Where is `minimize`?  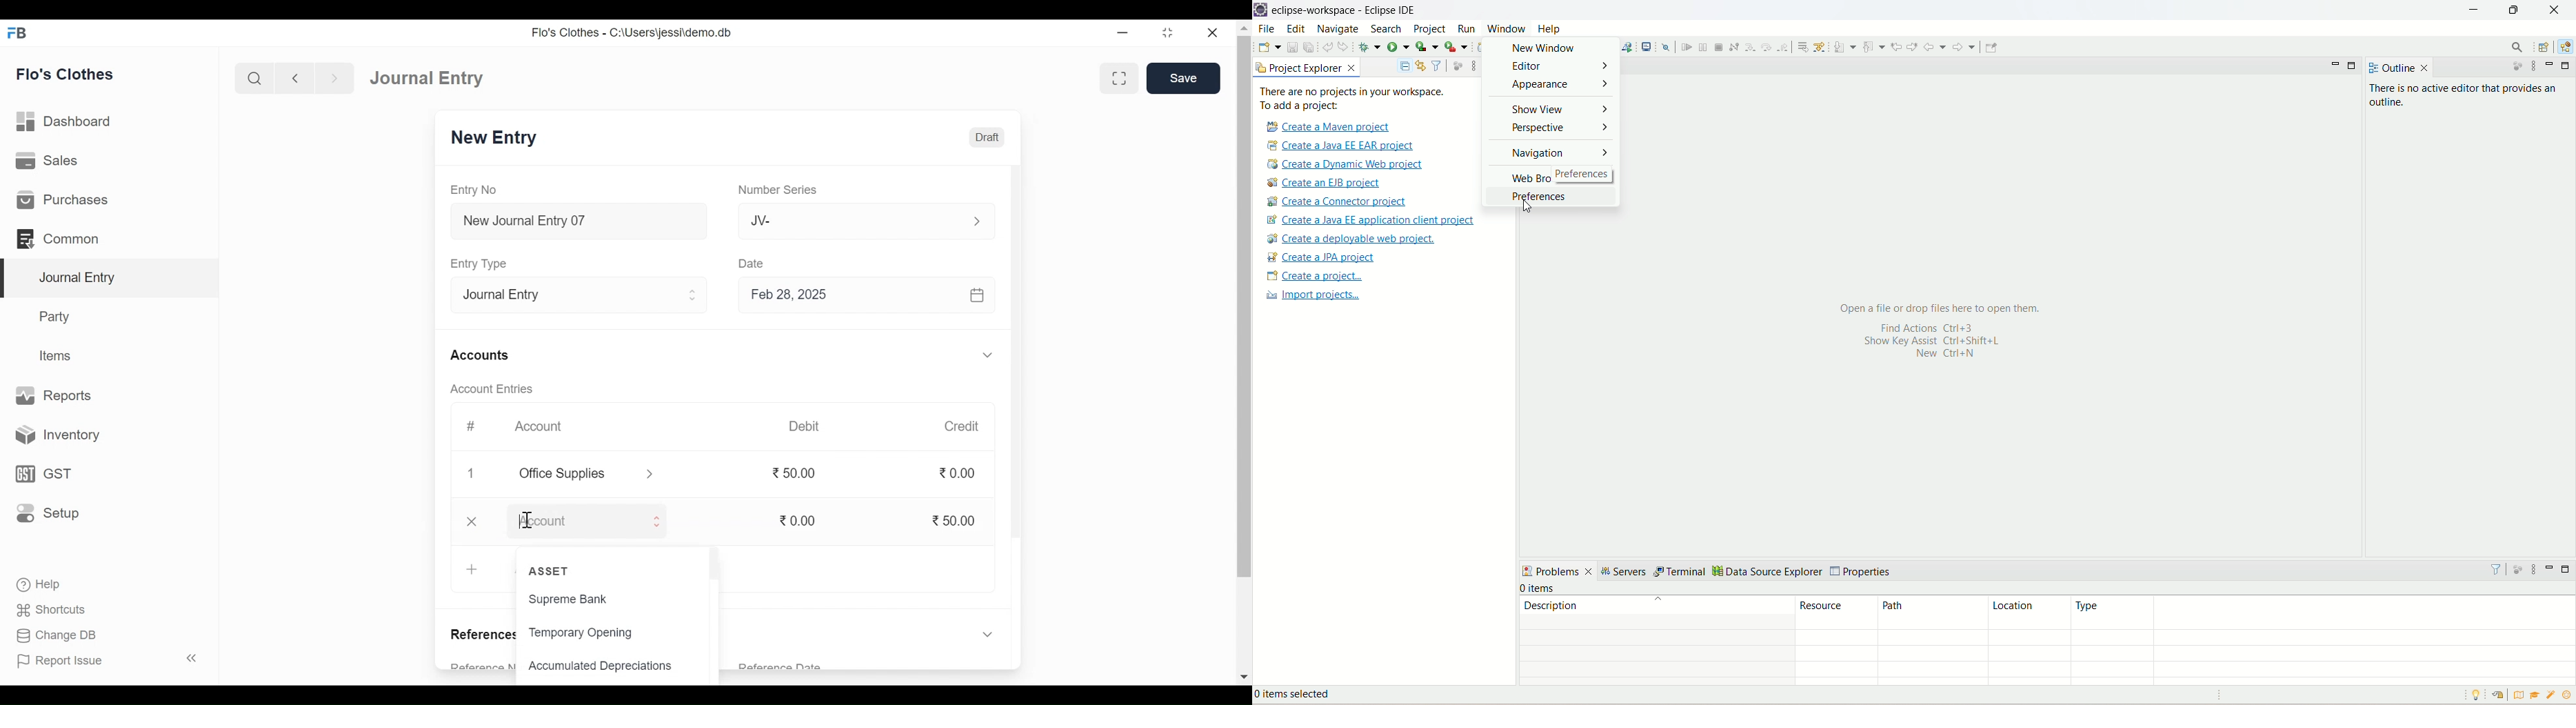 minimize is located at coordinates (1124, 34).